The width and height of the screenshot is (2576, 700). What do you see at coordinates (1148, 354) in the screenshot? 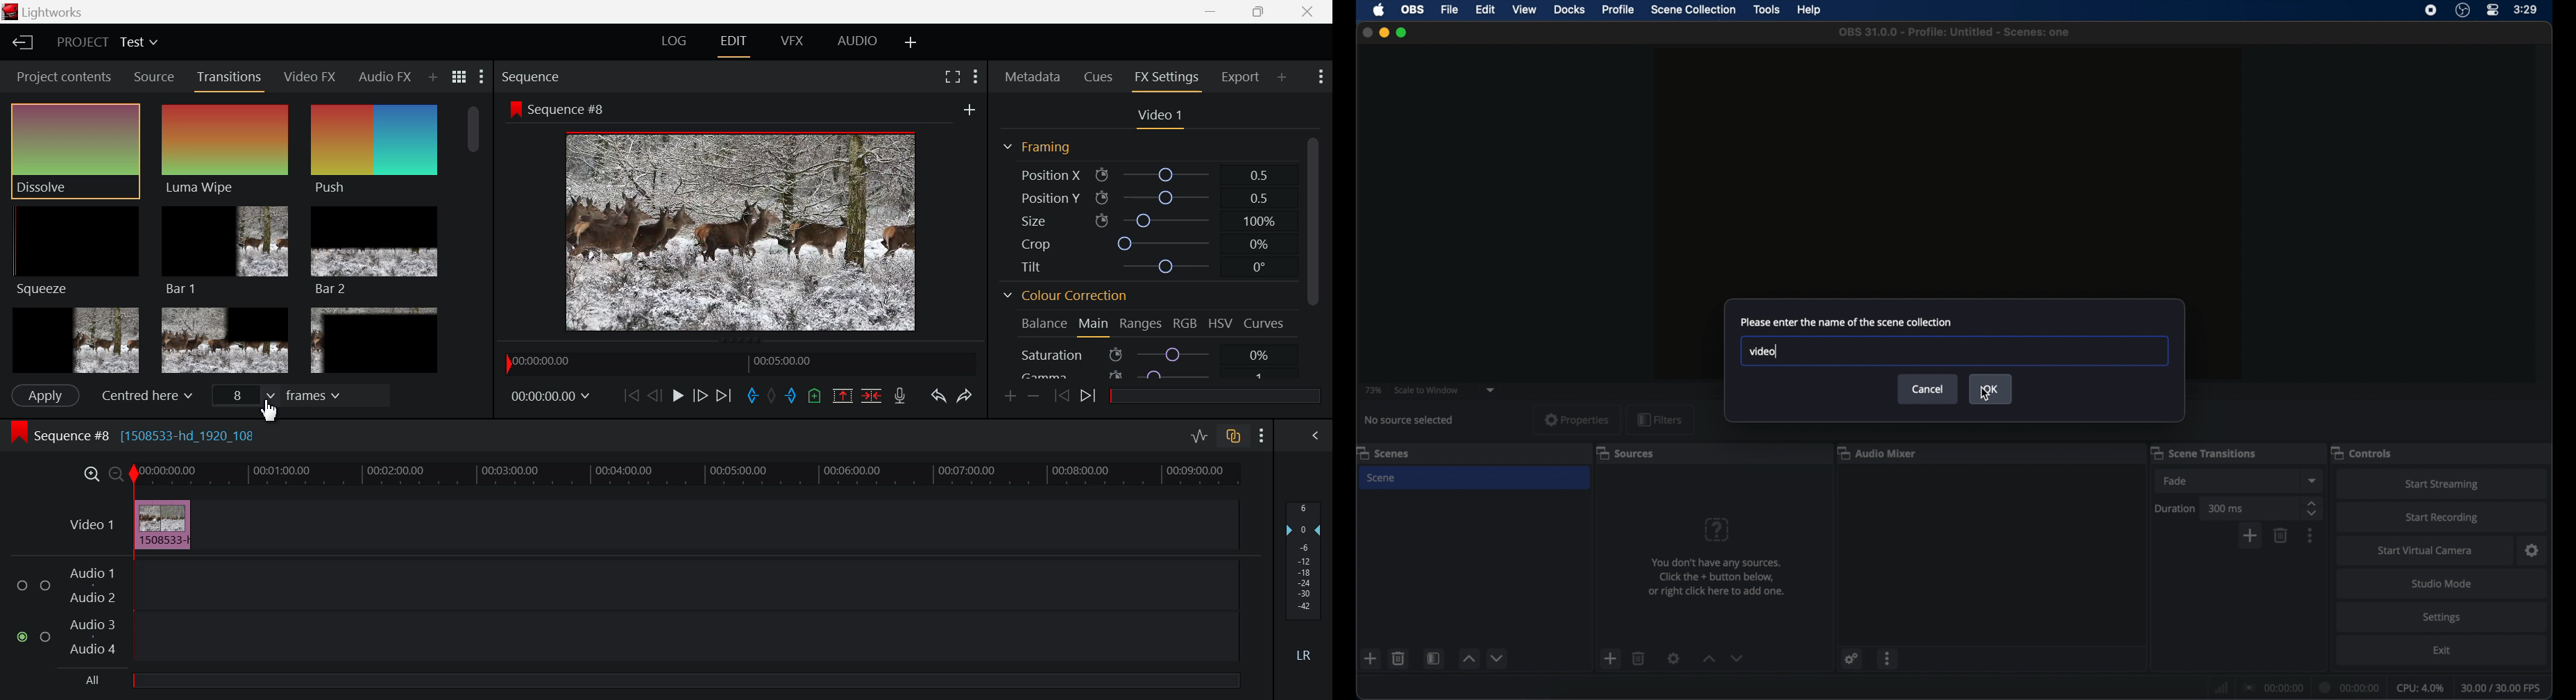
I see `Saturation` at bounding box center [1148, 354].